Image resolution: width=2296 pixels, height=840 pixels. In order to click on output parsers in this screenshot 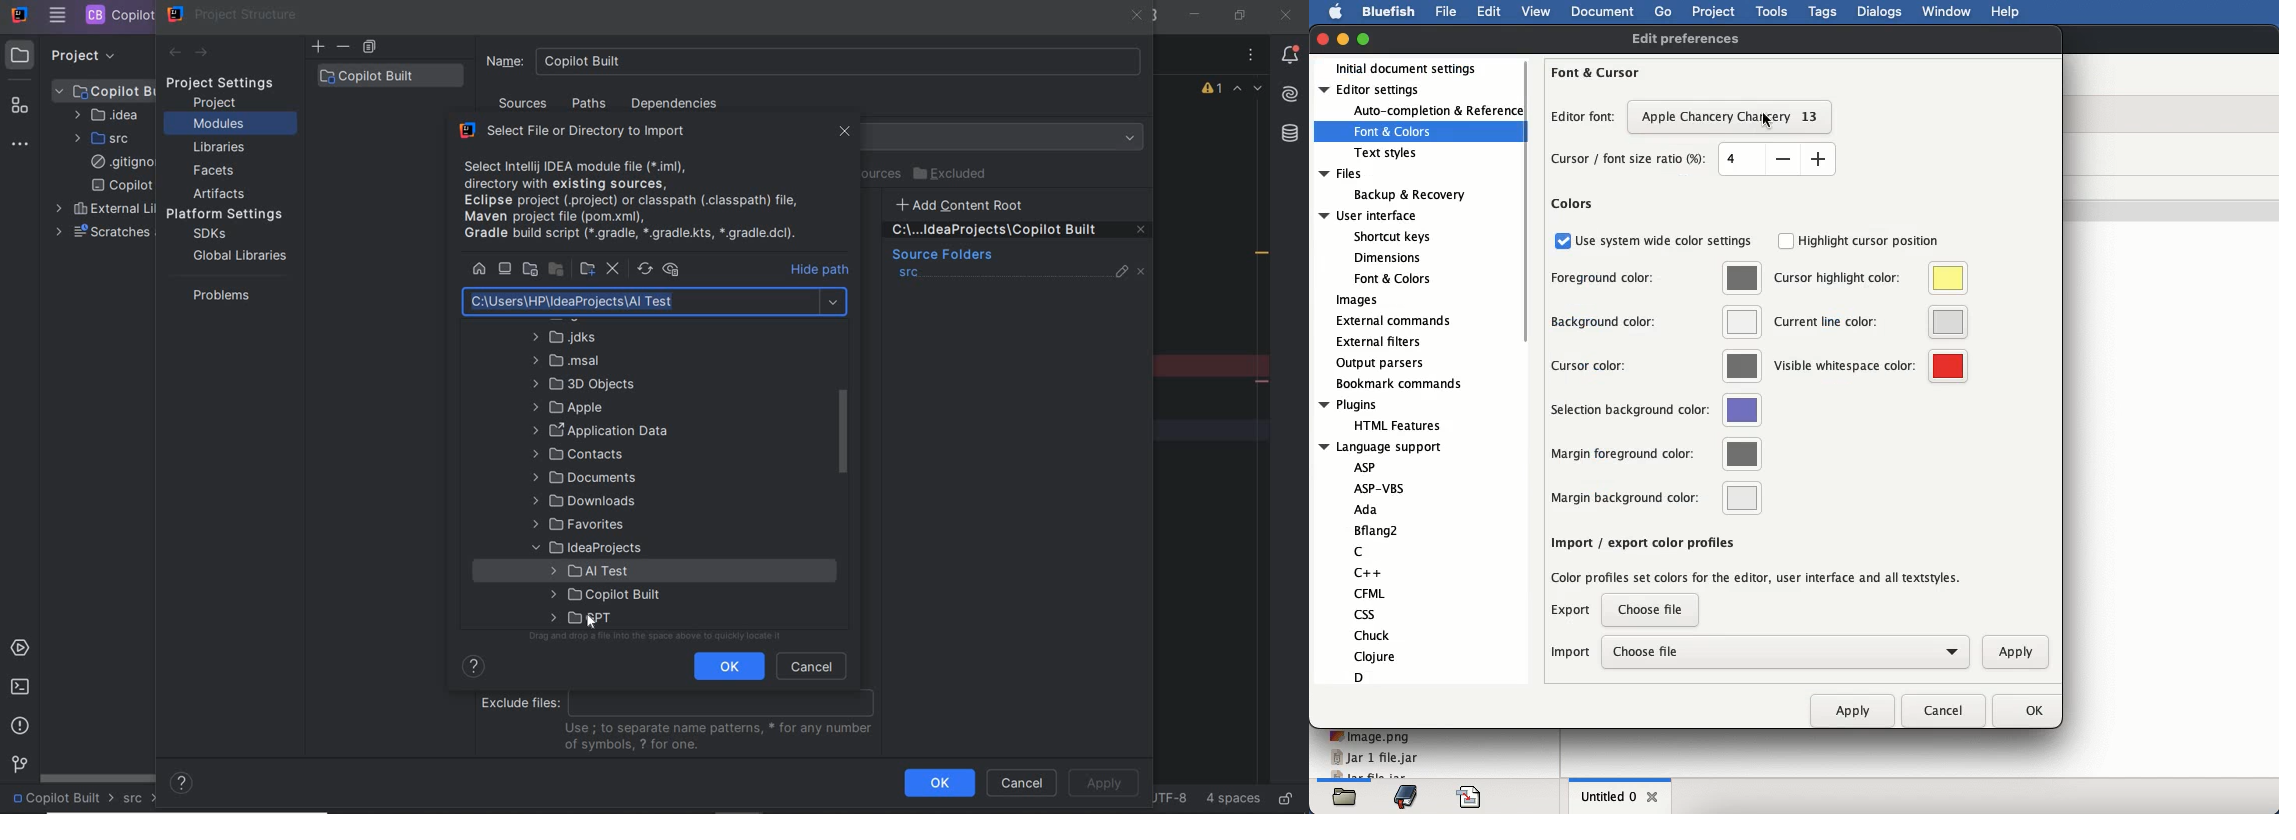, I will do `click(1382, 365)`.